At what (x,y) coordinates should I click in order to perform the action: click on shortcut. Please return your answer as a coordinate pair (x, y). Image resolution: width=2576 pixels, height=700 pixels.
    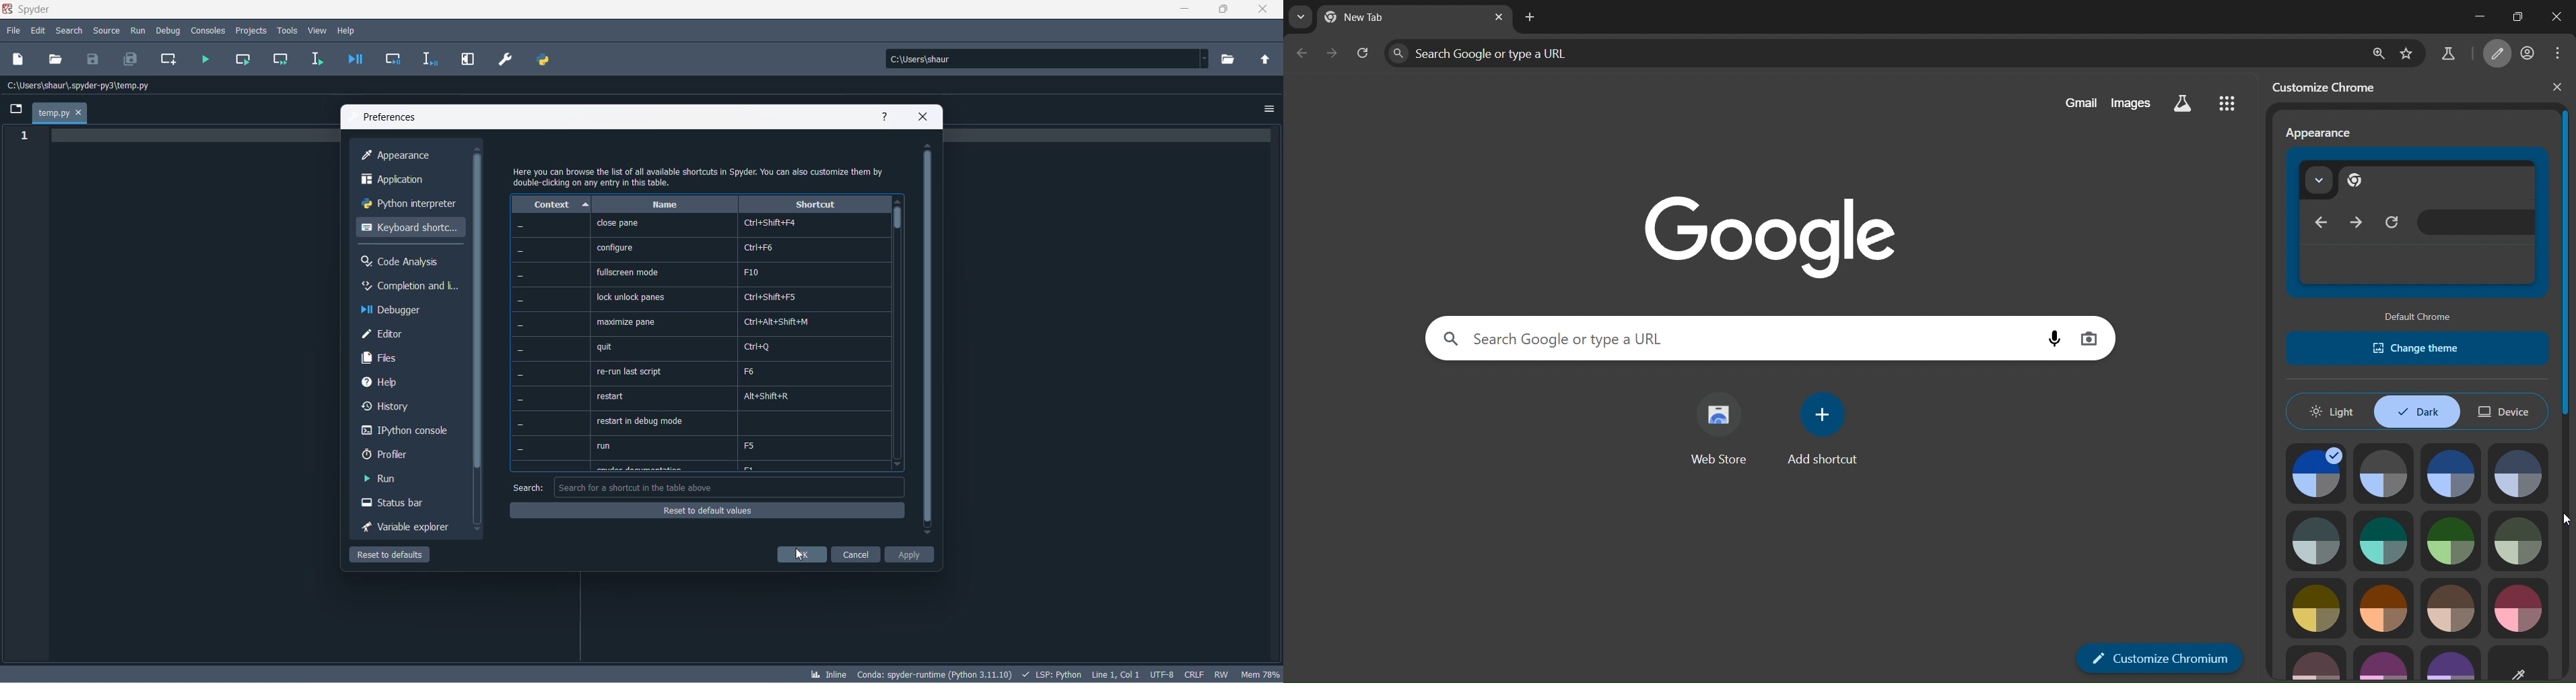
    Looking at the image, I should click on (815, 205).